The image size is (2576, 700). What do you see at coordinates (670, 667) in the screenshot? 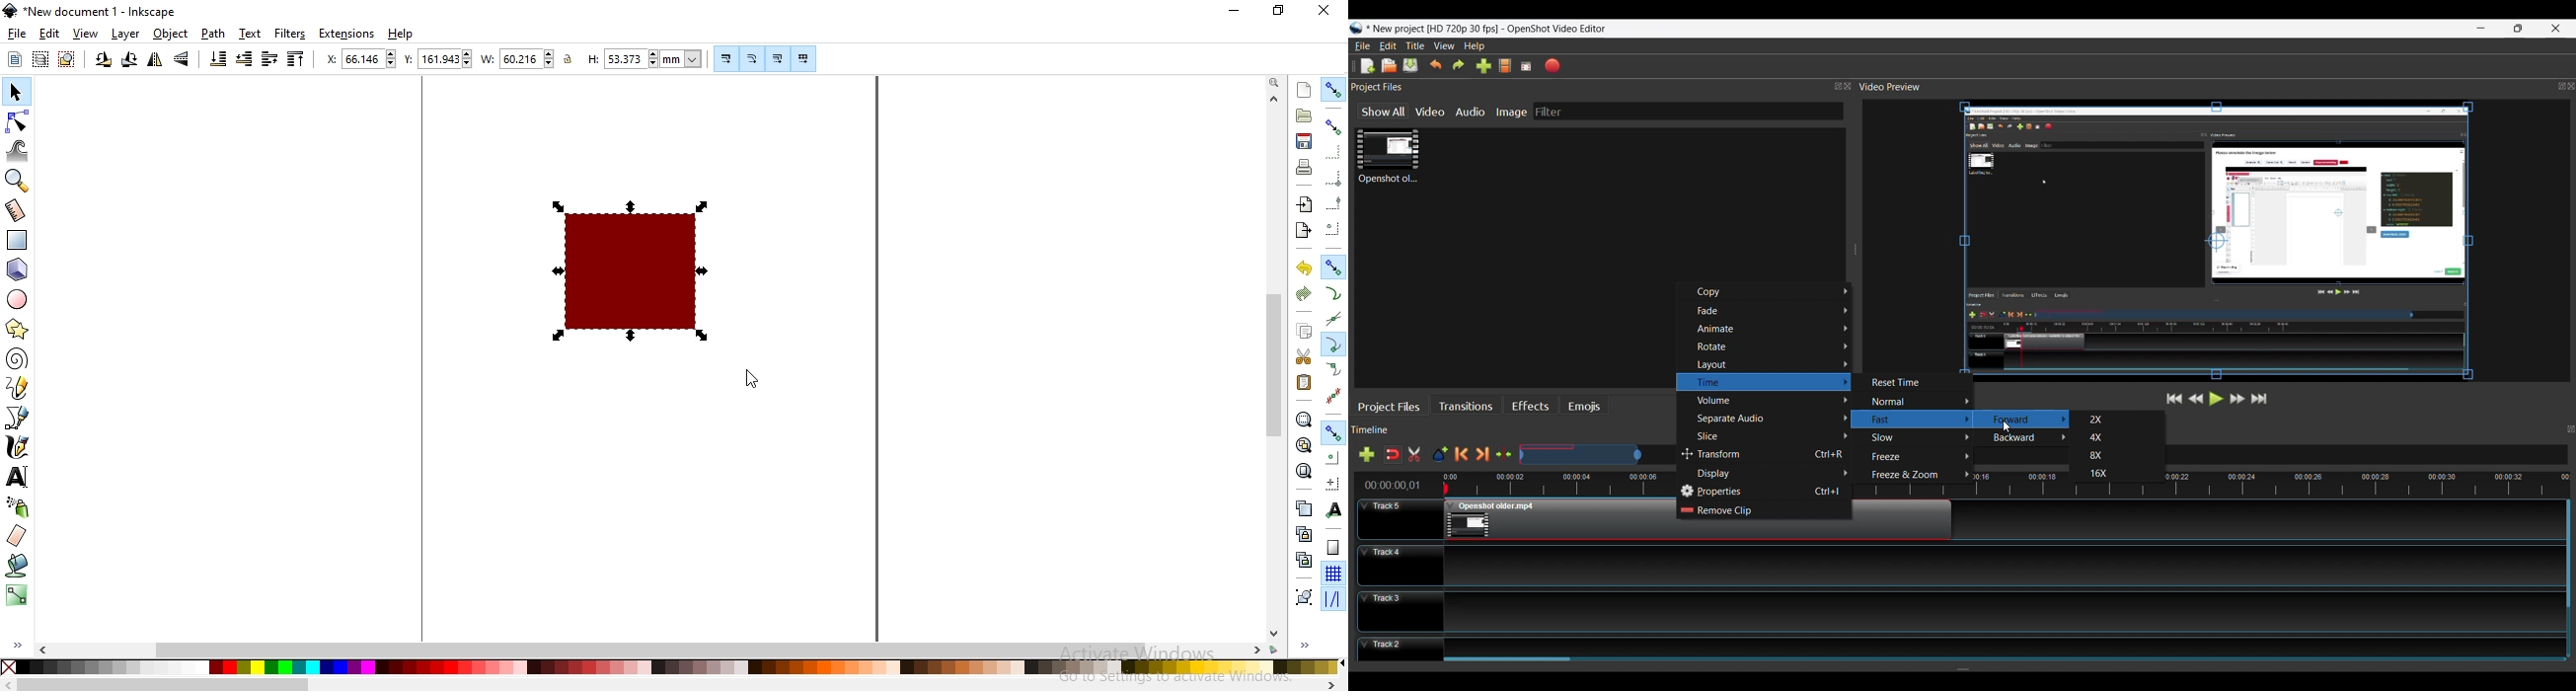
I see `color` at bounding box center [670, 667].